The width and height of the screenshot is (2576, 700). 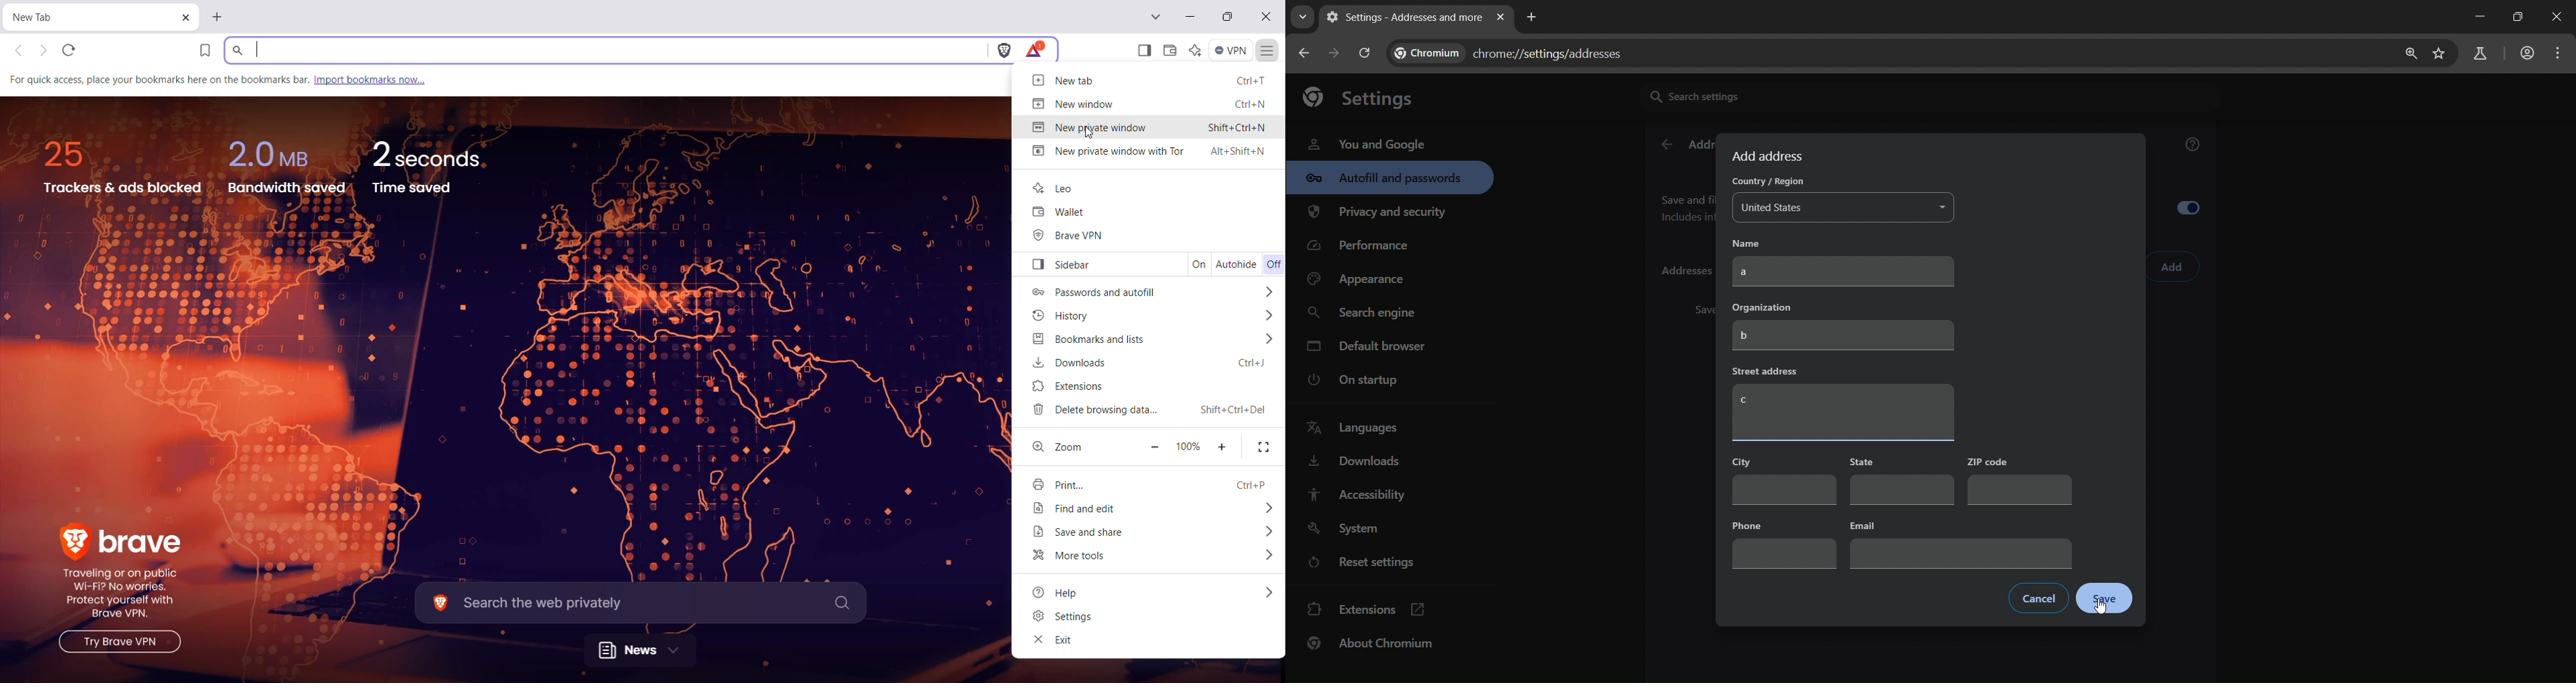 What do you see at coordinates (1270, 291) in the screenshot?
I see `More options` at bounding box center [1270, 291].